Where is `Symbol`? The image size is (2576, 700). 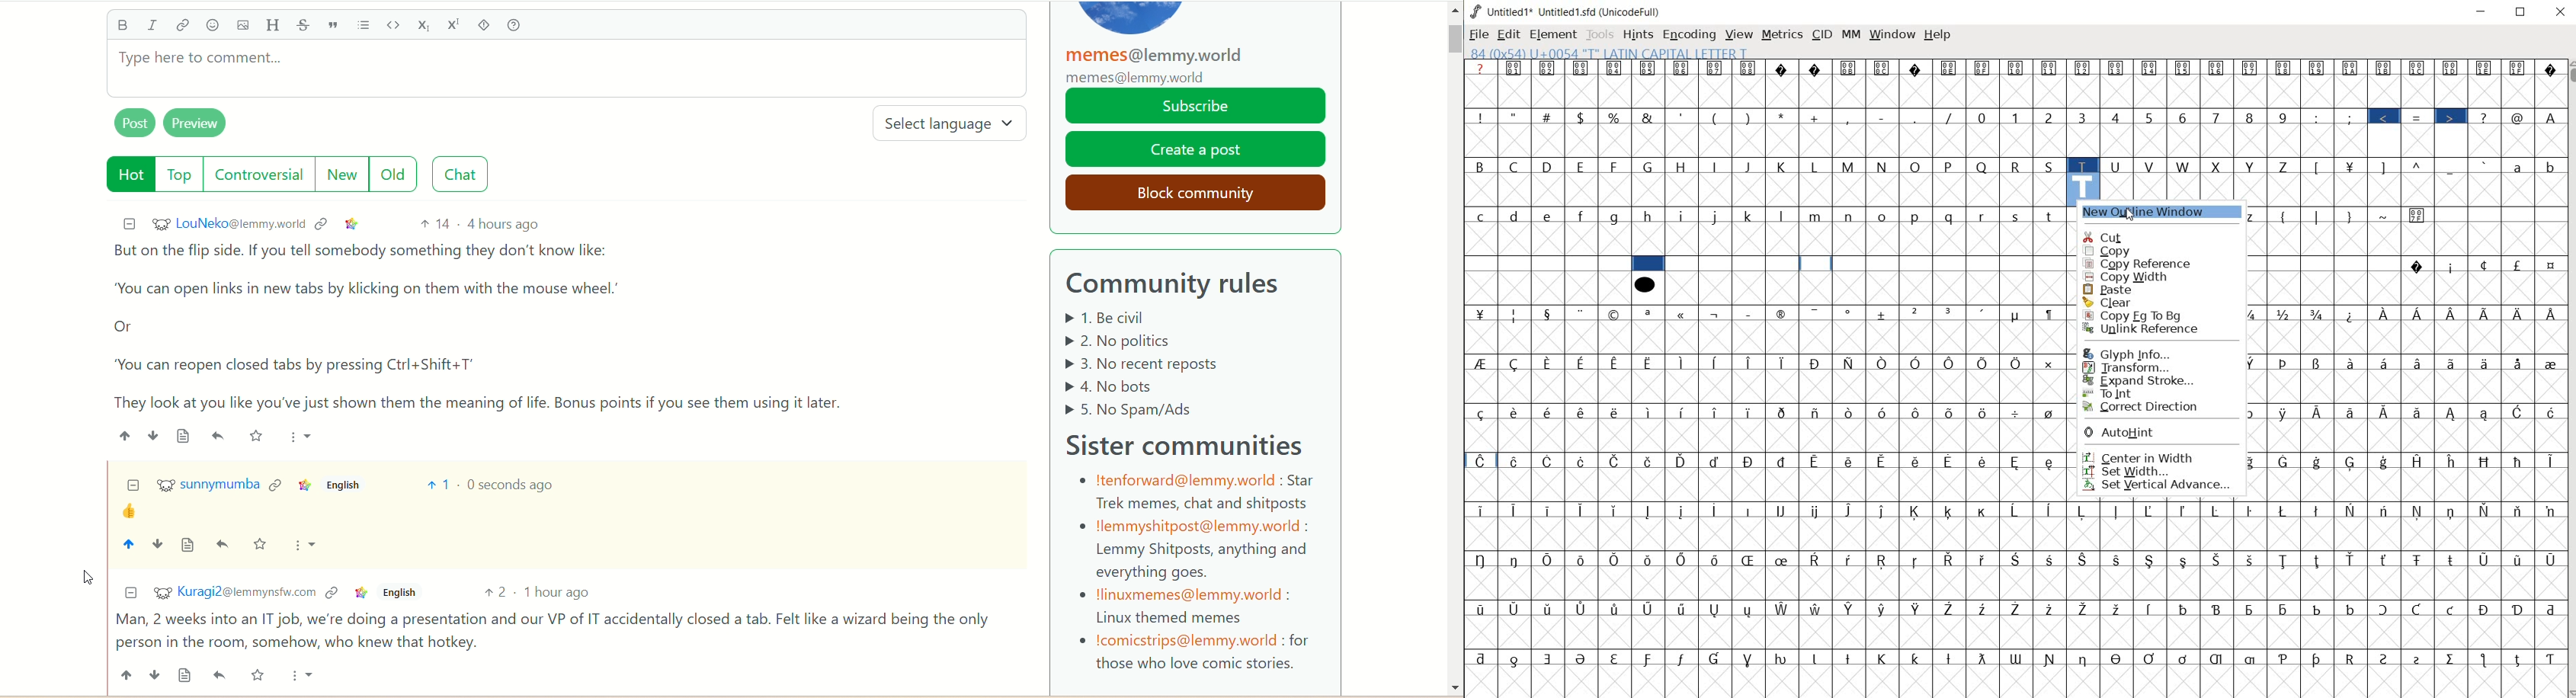 Symbol is located at coordinates (2351, 609).